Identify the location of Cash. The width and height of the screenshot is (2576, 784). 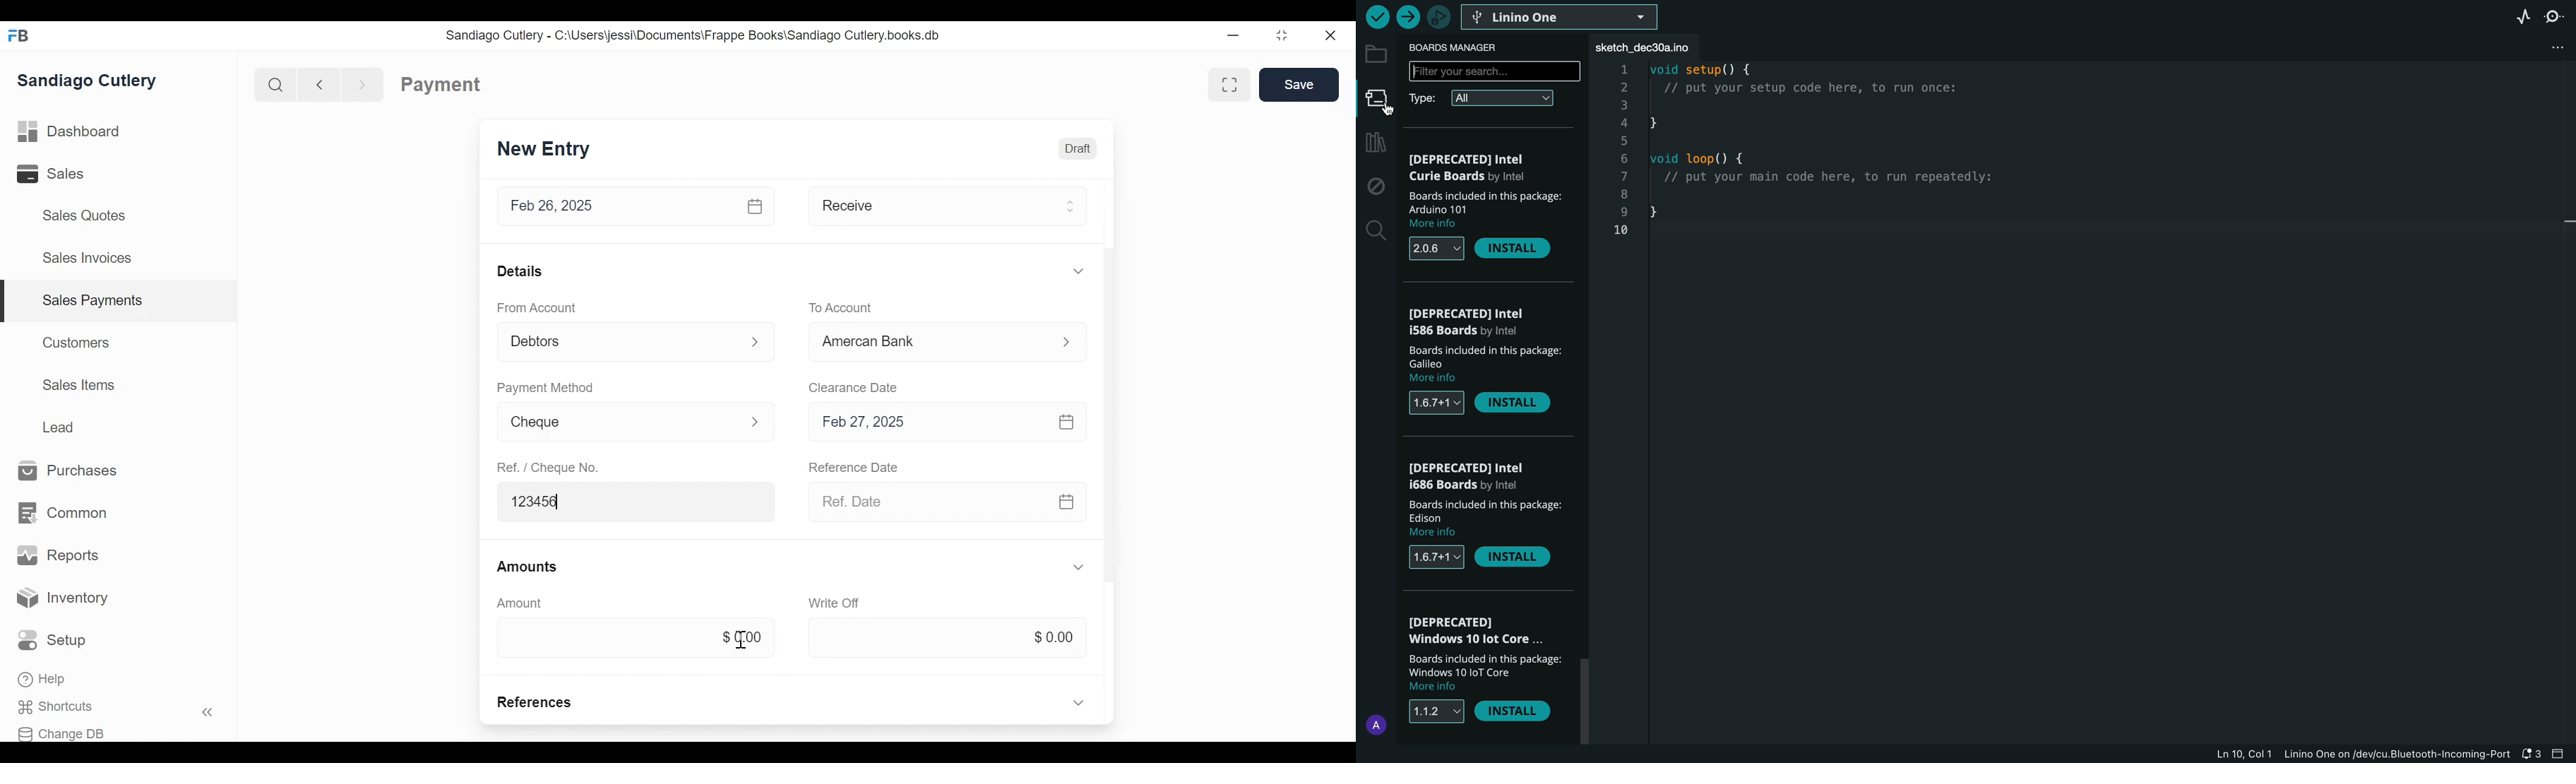
(926, 341).